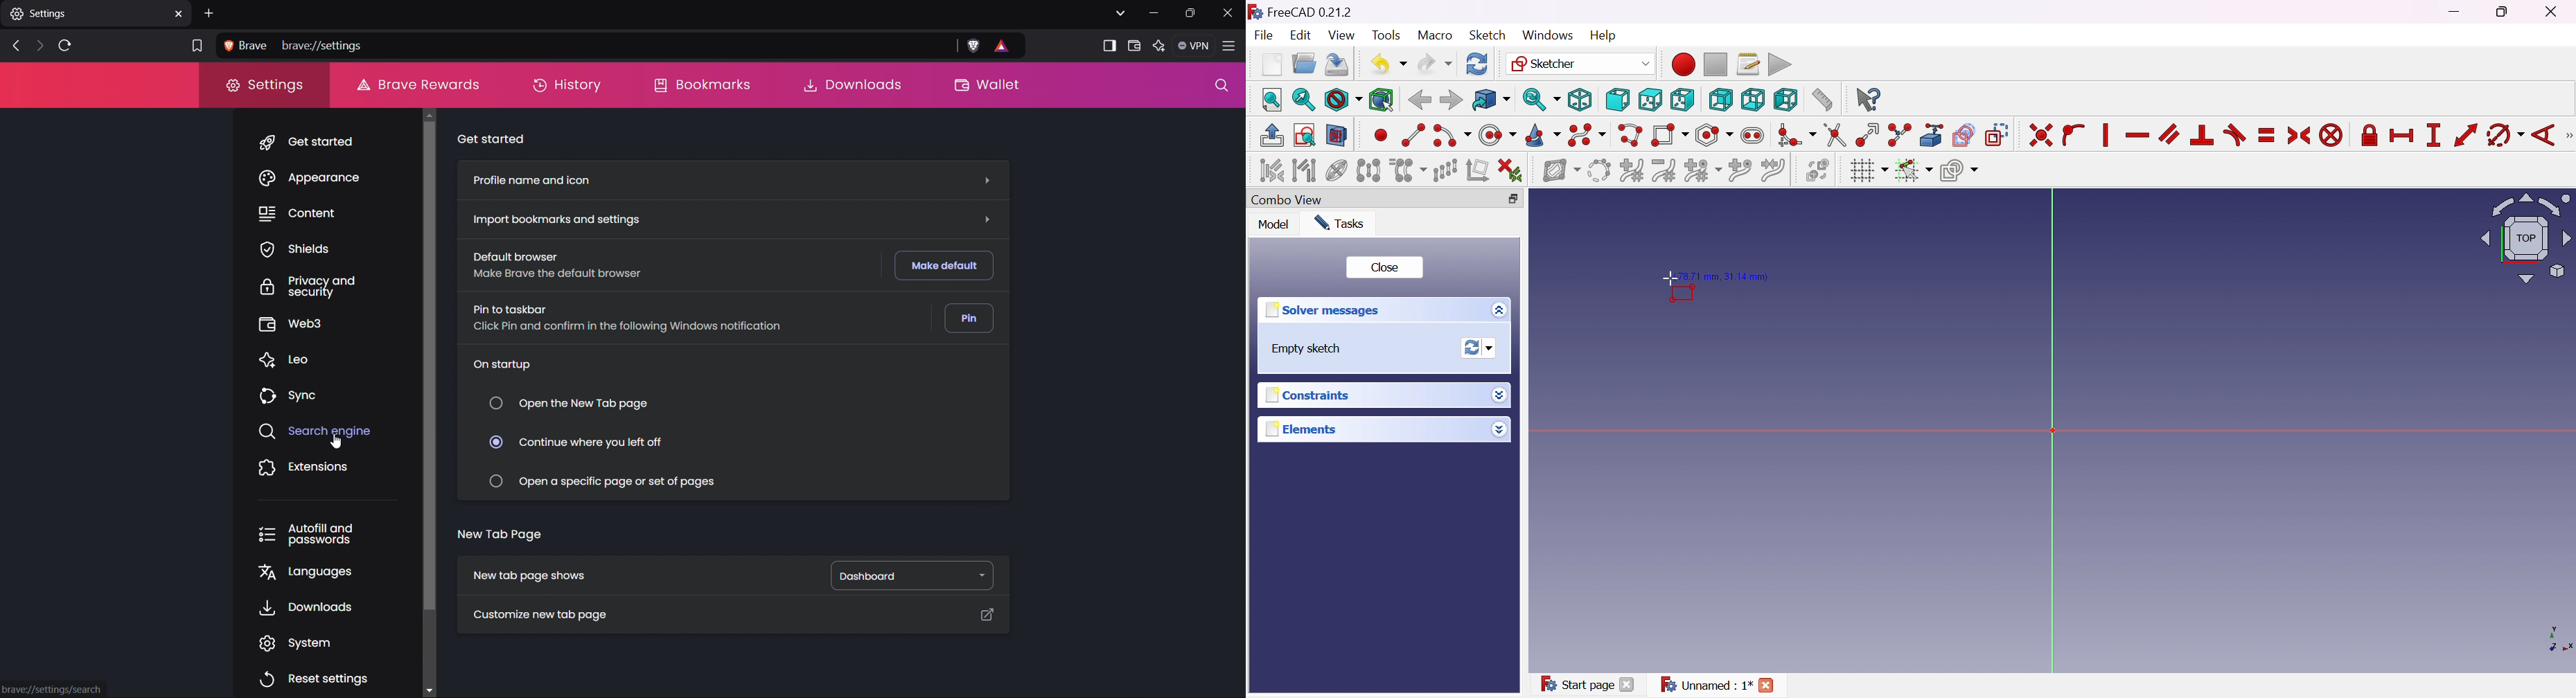  Describe the element at coordinates (1419, 100) in the screenshot. I see `Back` at that location.